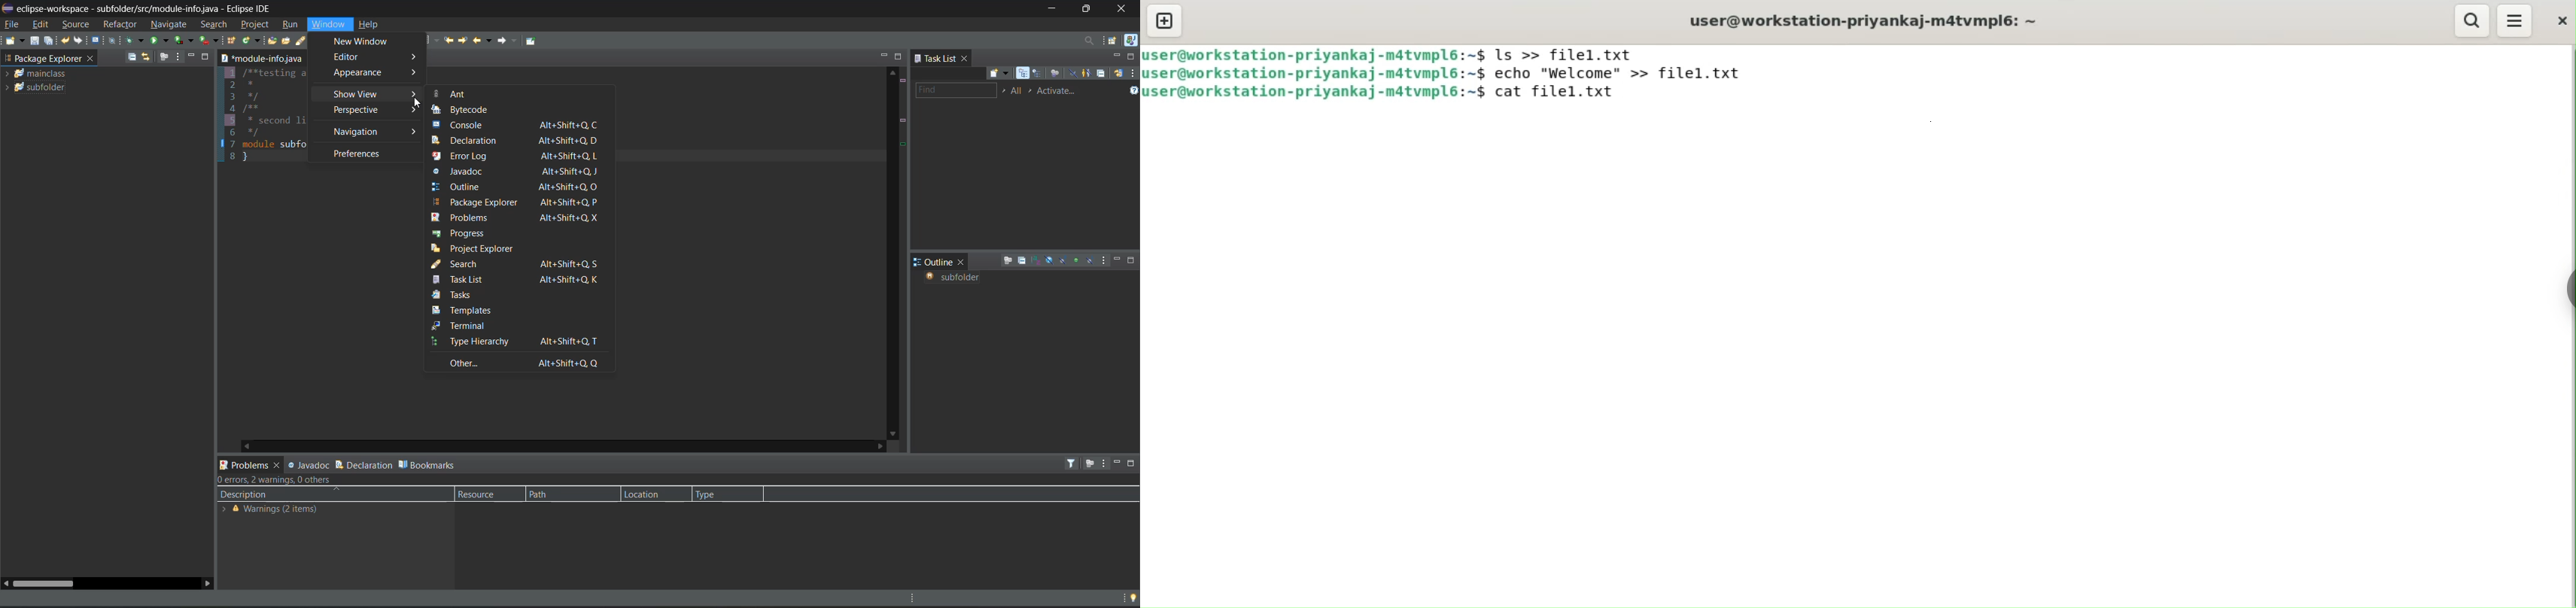  I want to click on metadata, so click(277, 481).